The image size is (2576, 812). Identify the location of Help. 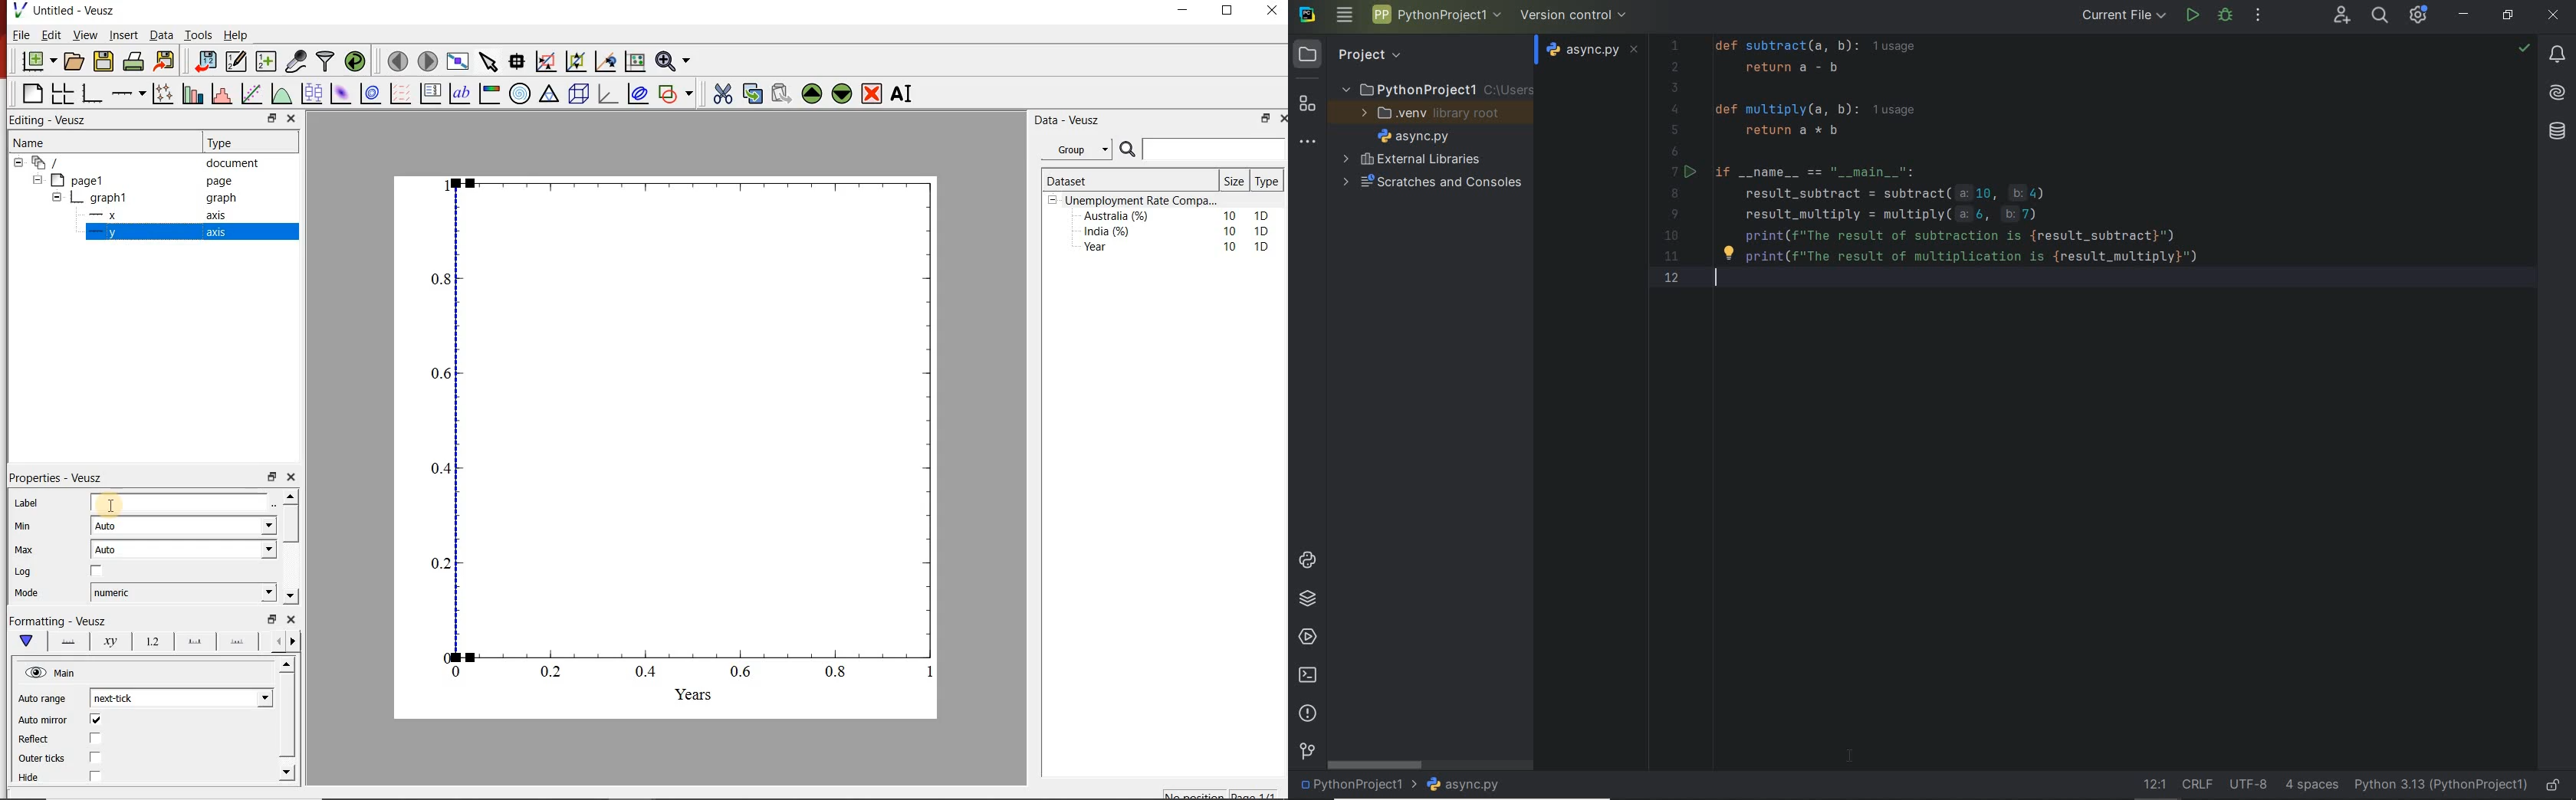
(236, 35).